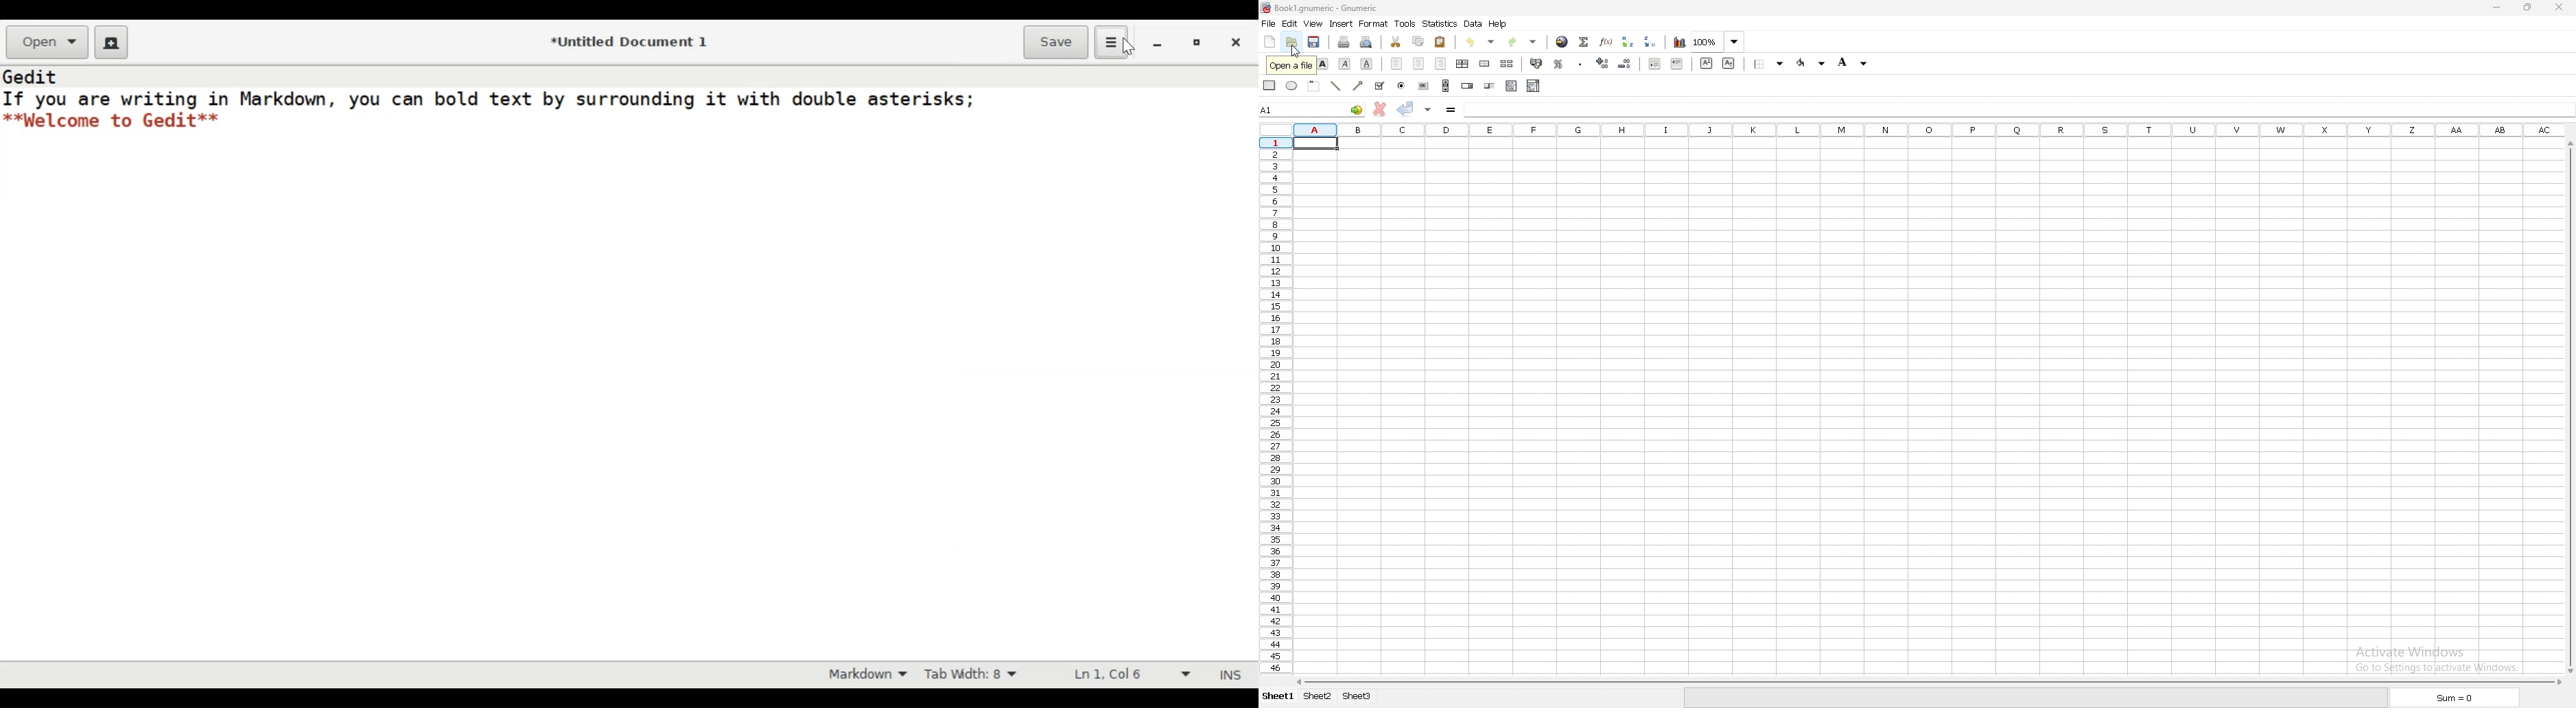 This screenshot has height=728, width=2576. I want to click on sum=0, so click(2450, 698).